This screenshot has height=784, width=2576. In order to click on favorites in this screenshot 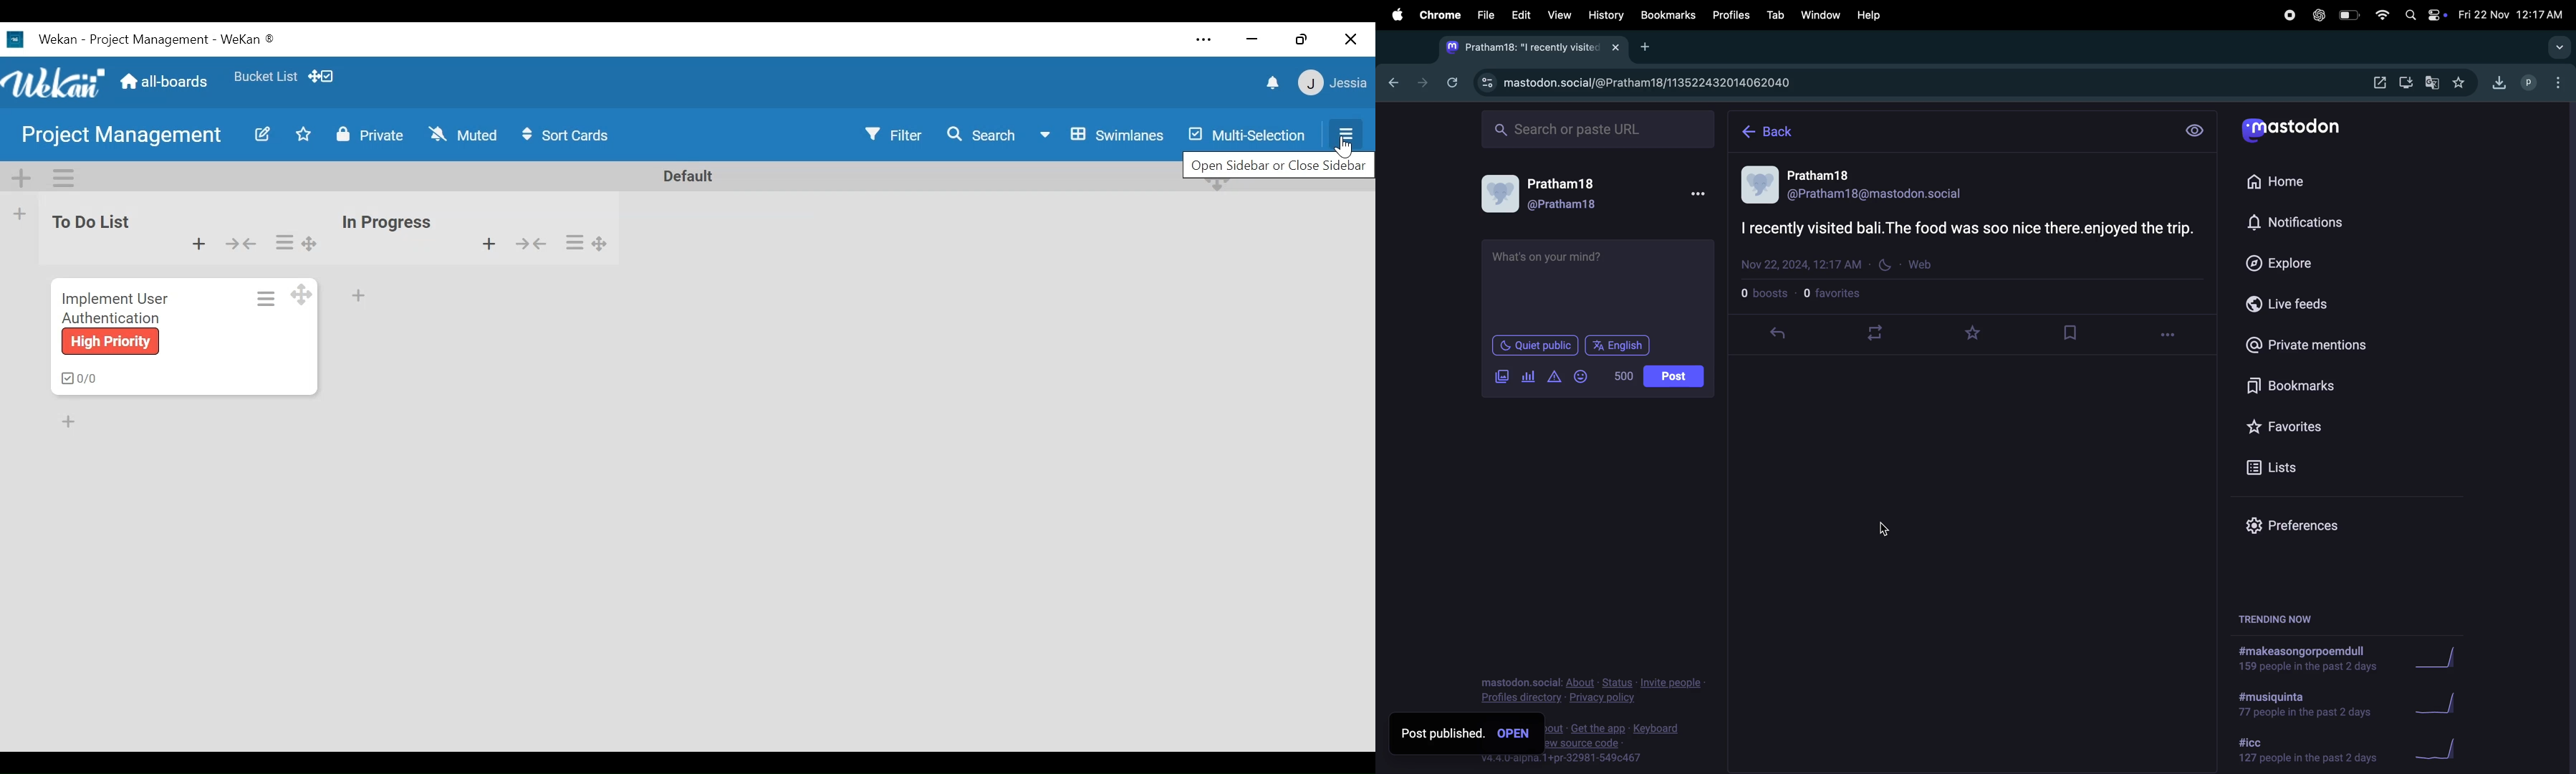, I will do `click(264, 74)`.